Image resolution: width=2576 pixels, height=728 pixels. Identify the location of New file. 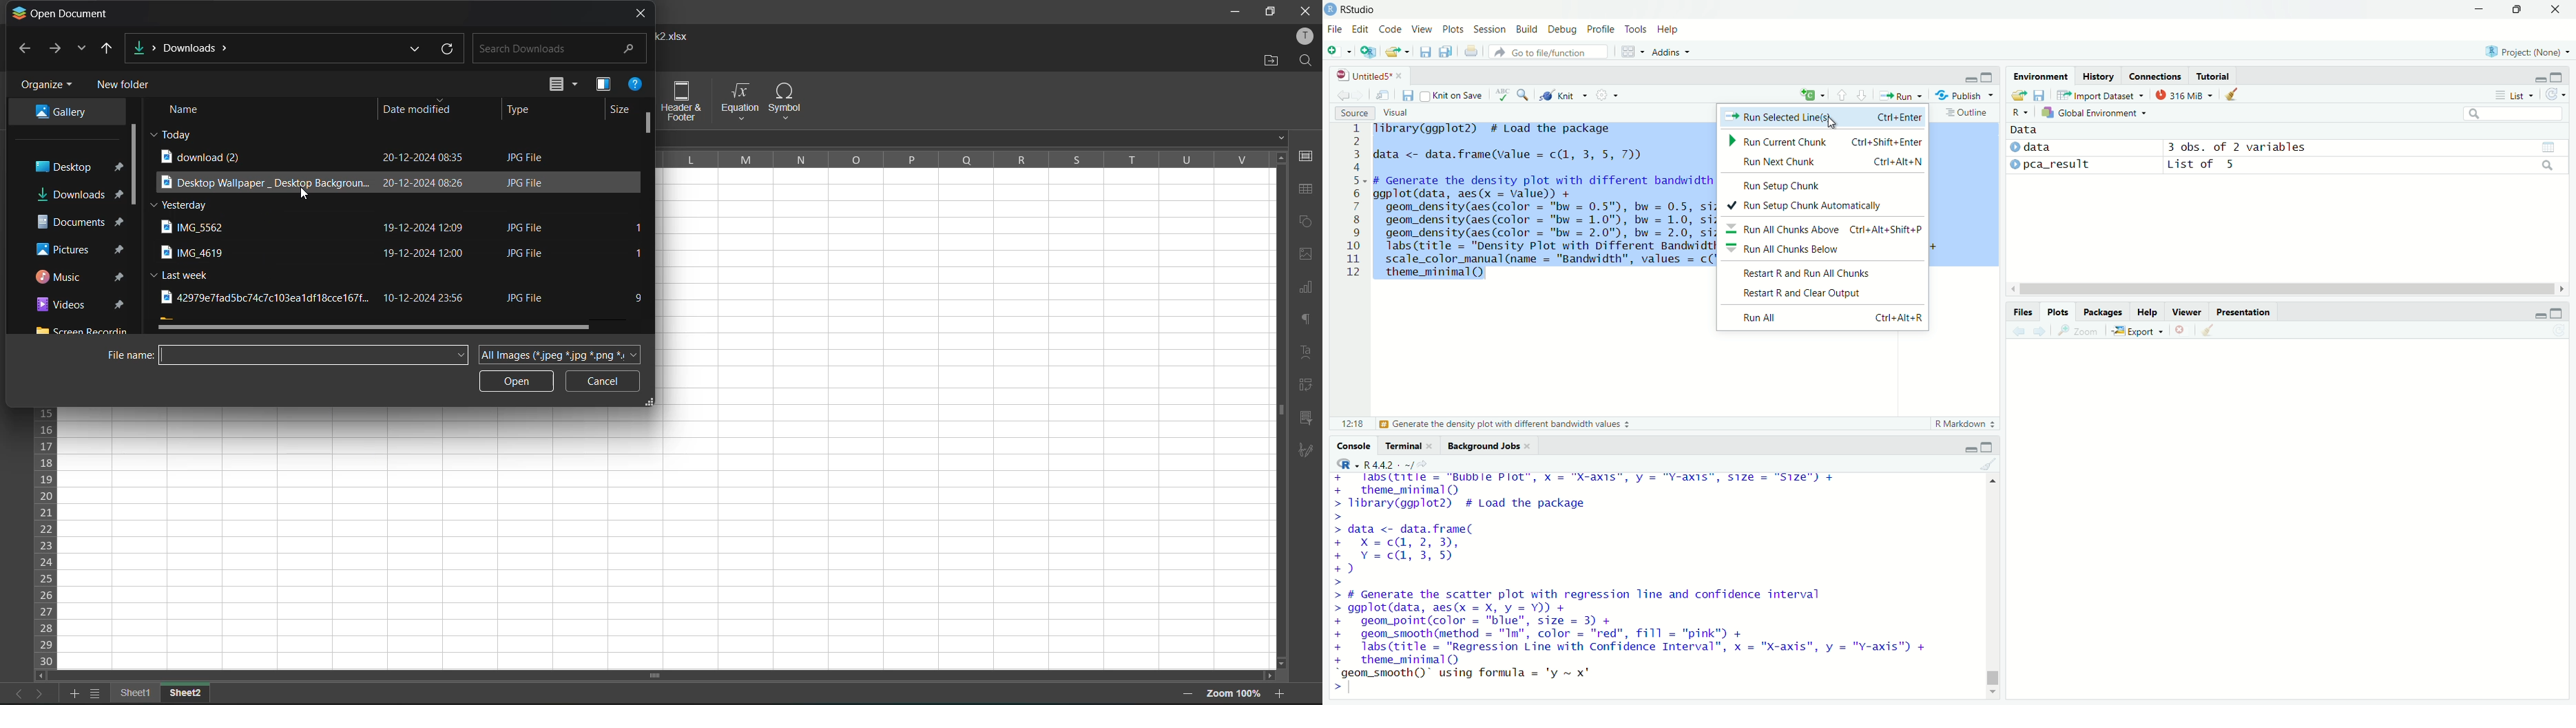
(1339, 51).